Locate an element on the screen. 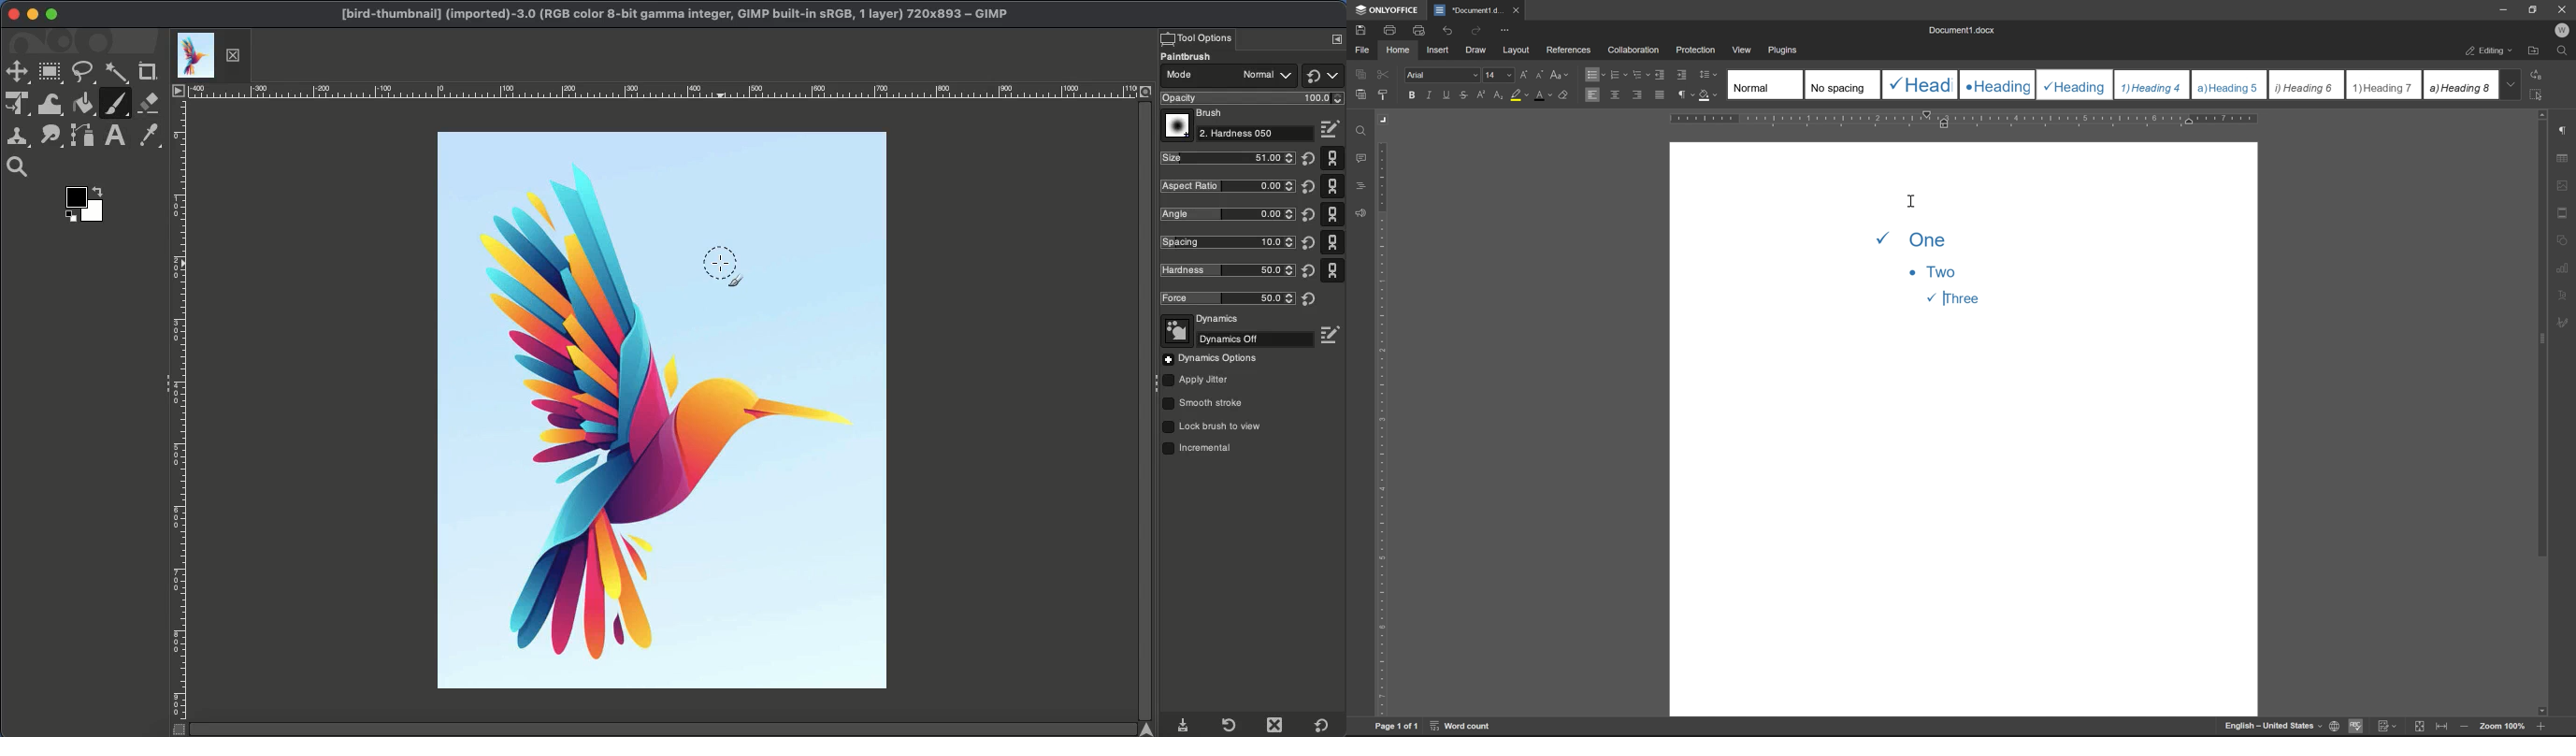 This screenshot has width=2576, height=756. superscript is located at coordinates (1482, 95).